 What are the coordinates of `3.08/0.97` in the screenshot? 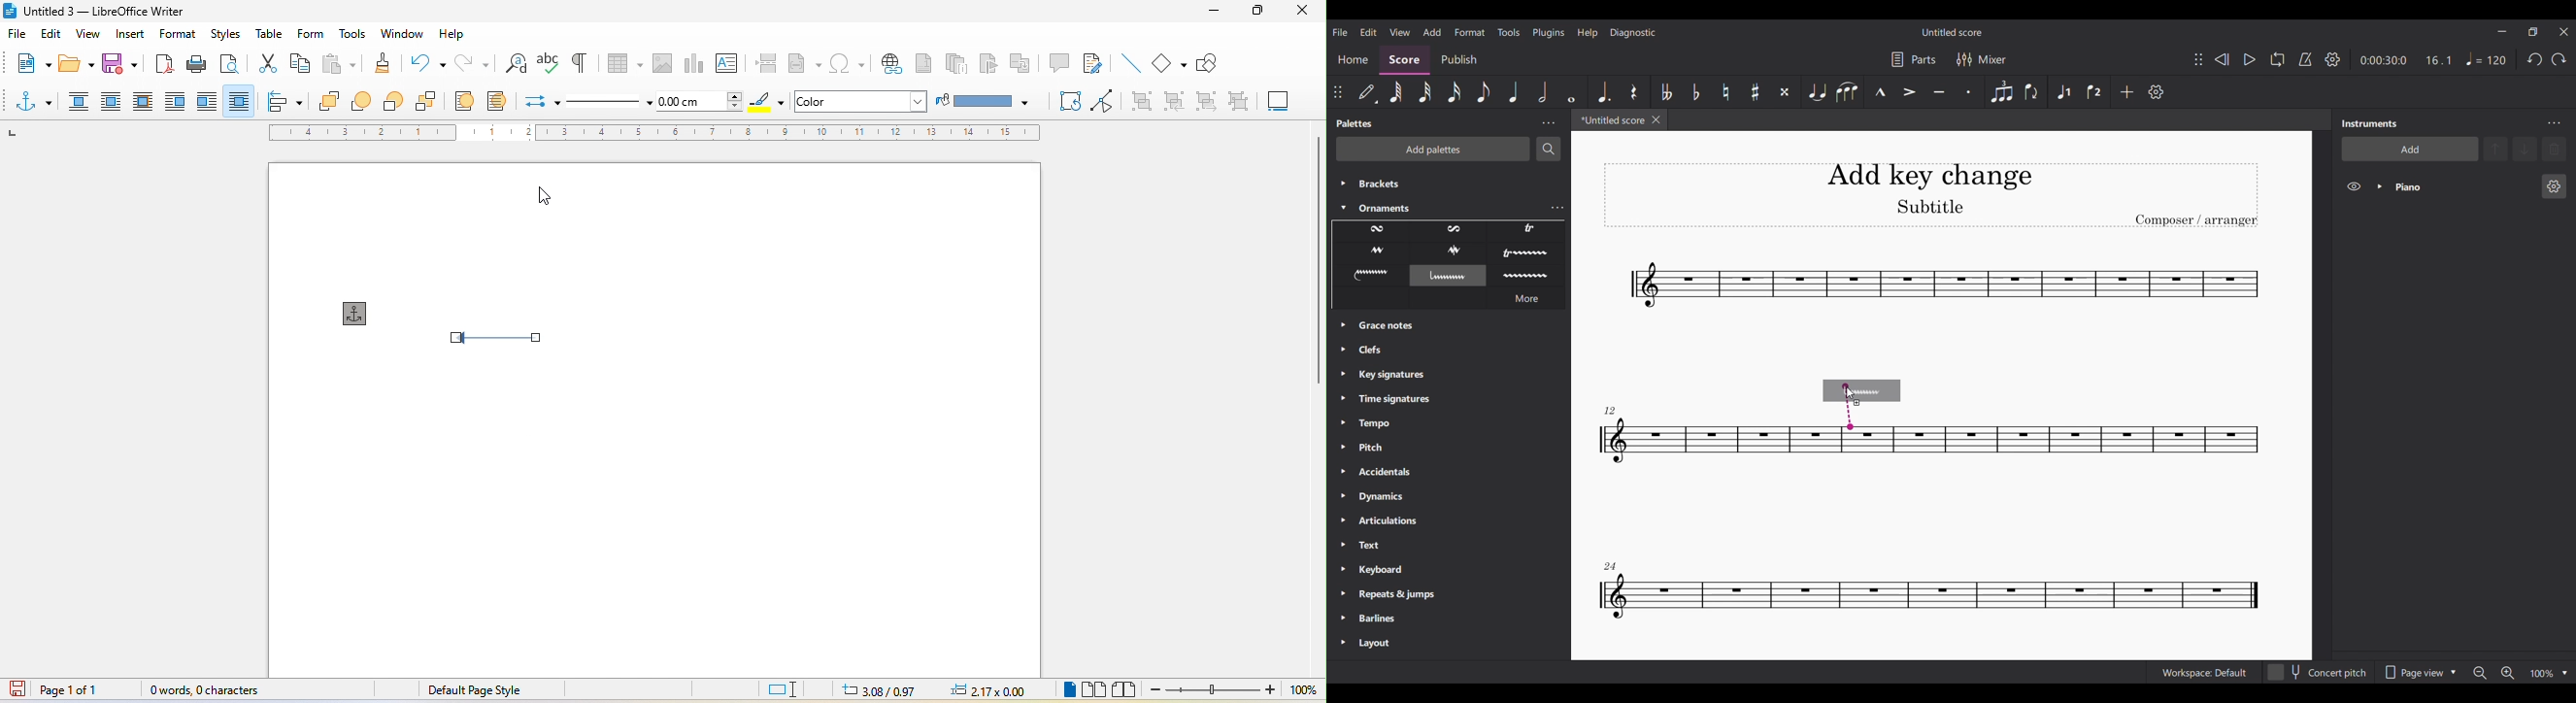 It's located at (885, 689).